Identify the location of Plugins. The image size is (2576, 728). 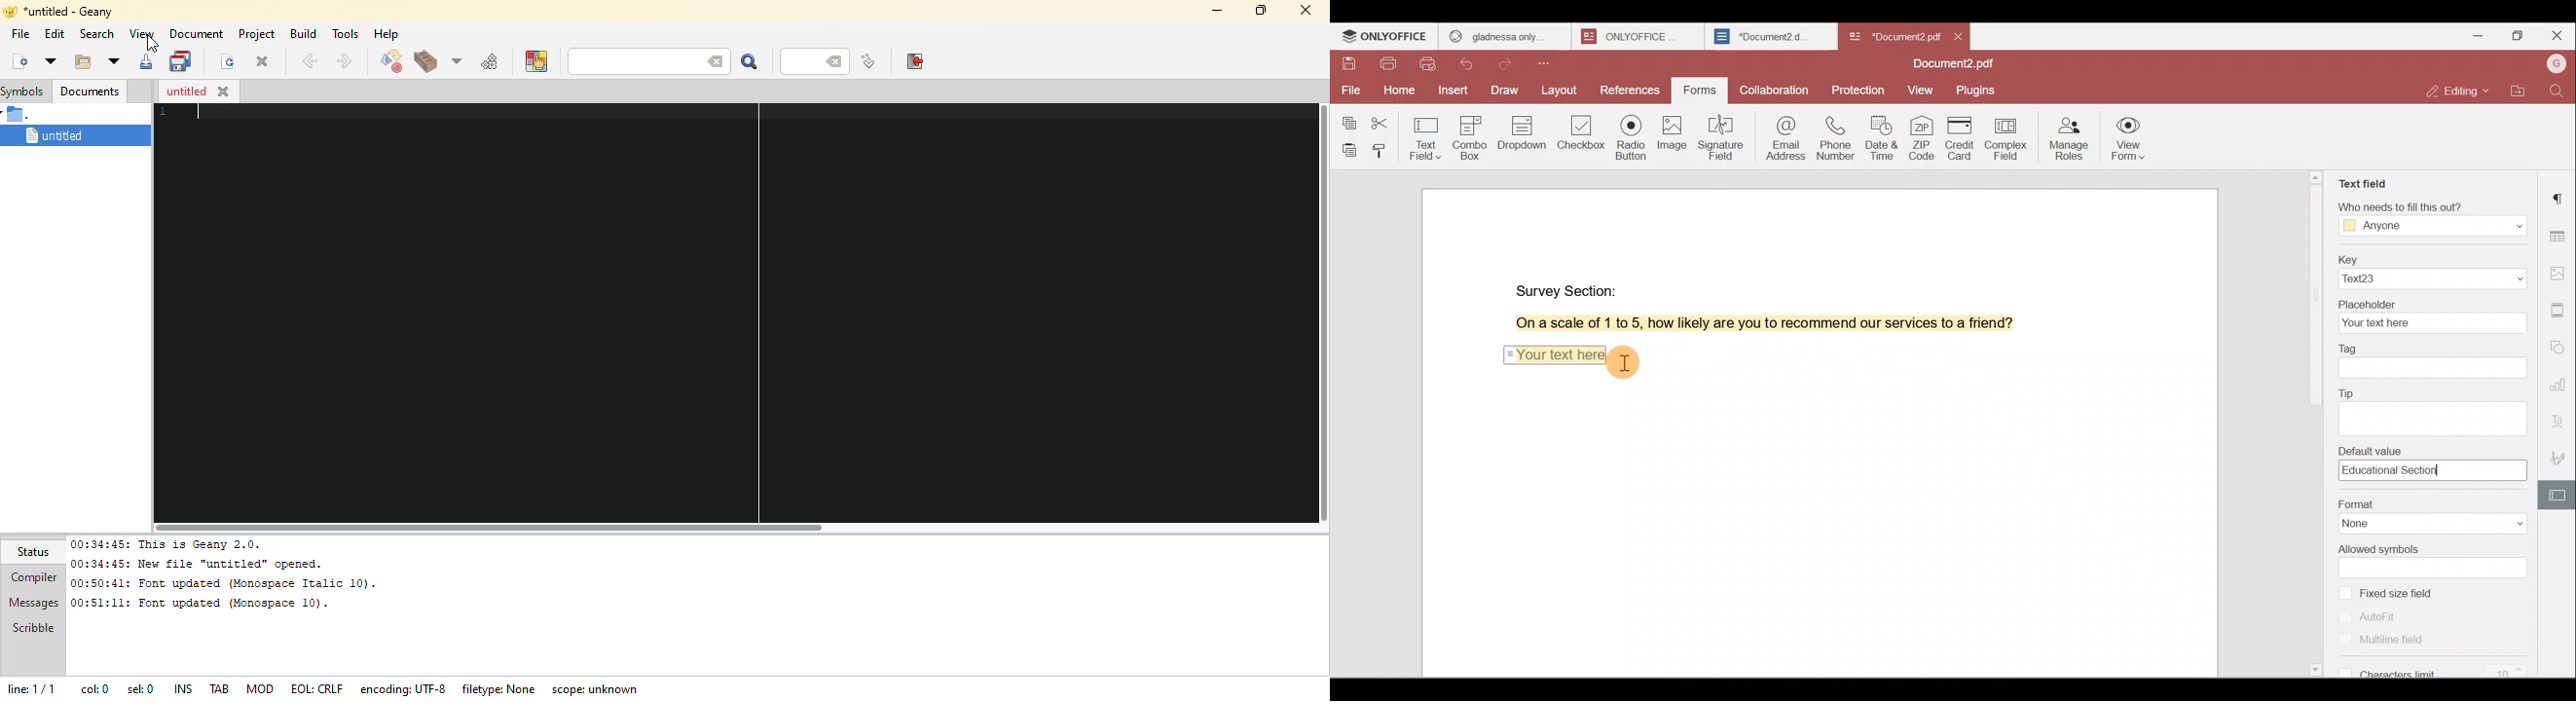
(1978, 89).